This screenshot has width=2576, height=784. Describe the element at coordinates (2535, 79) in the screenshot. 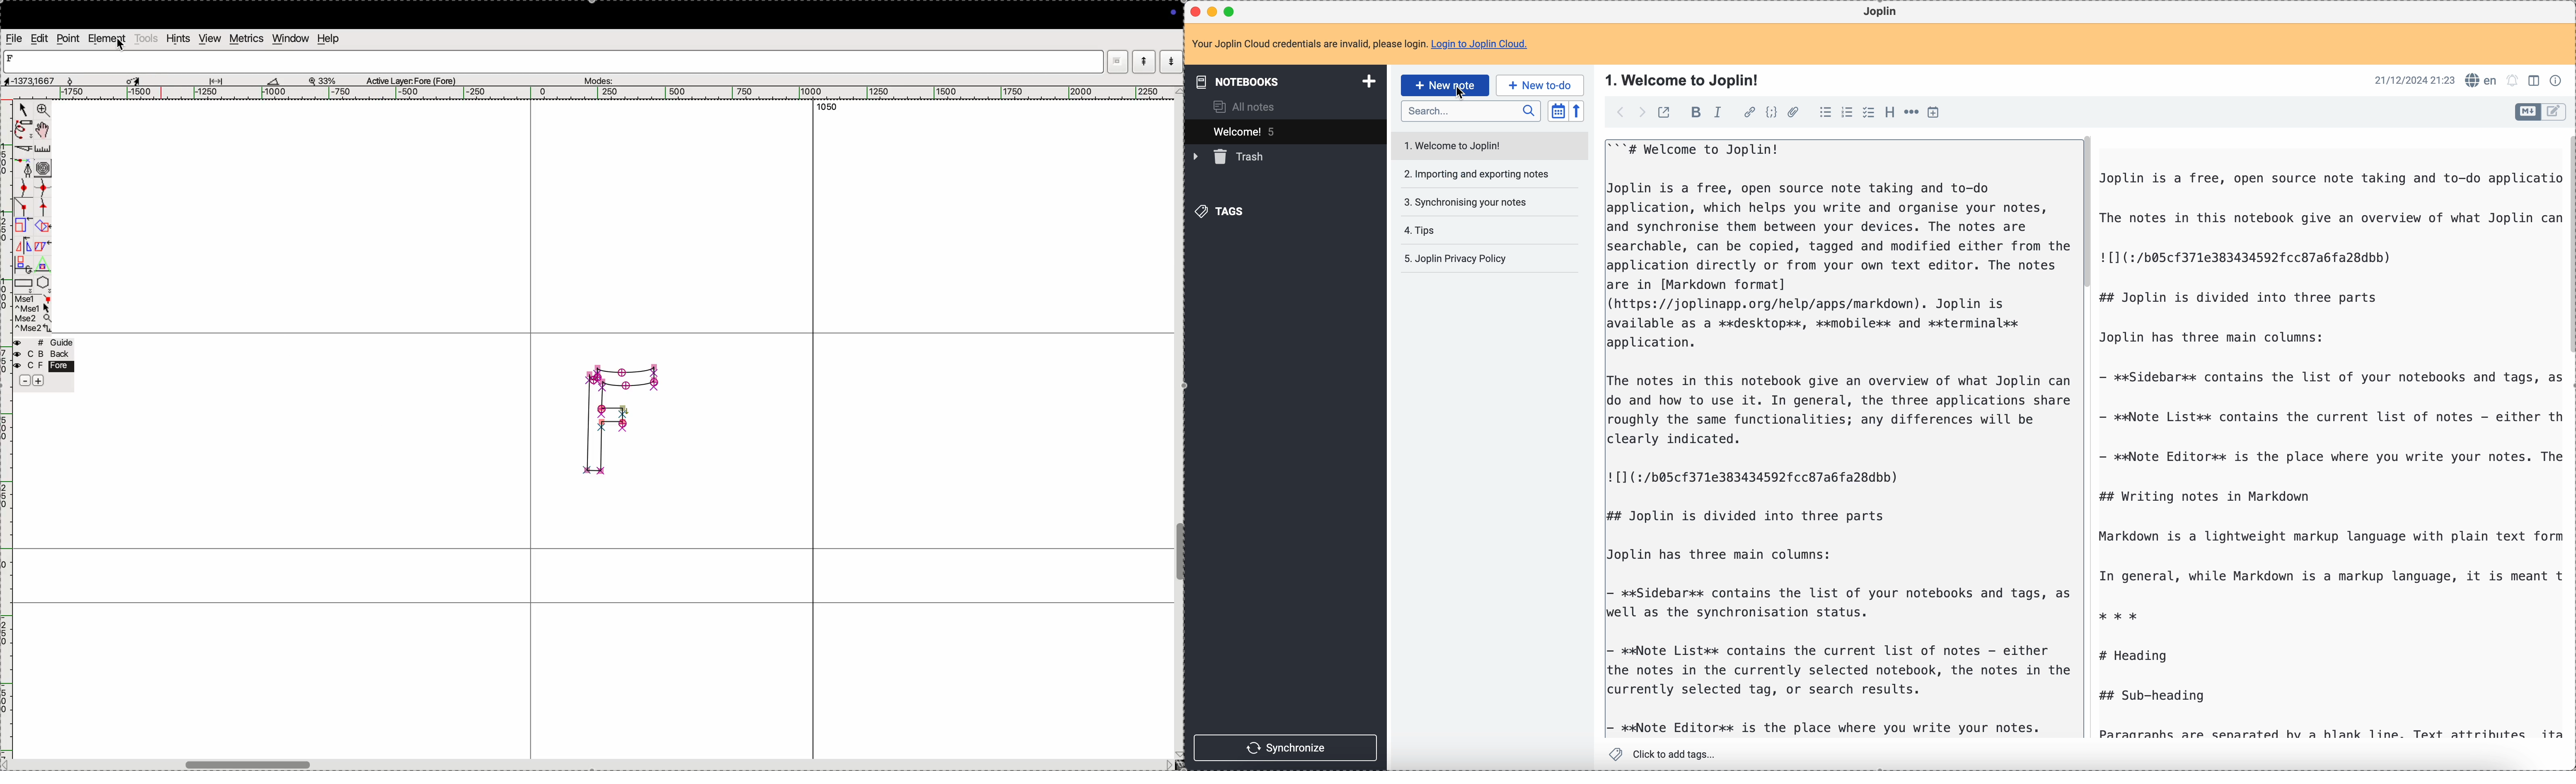

I see `toggle edit layout` at that location.